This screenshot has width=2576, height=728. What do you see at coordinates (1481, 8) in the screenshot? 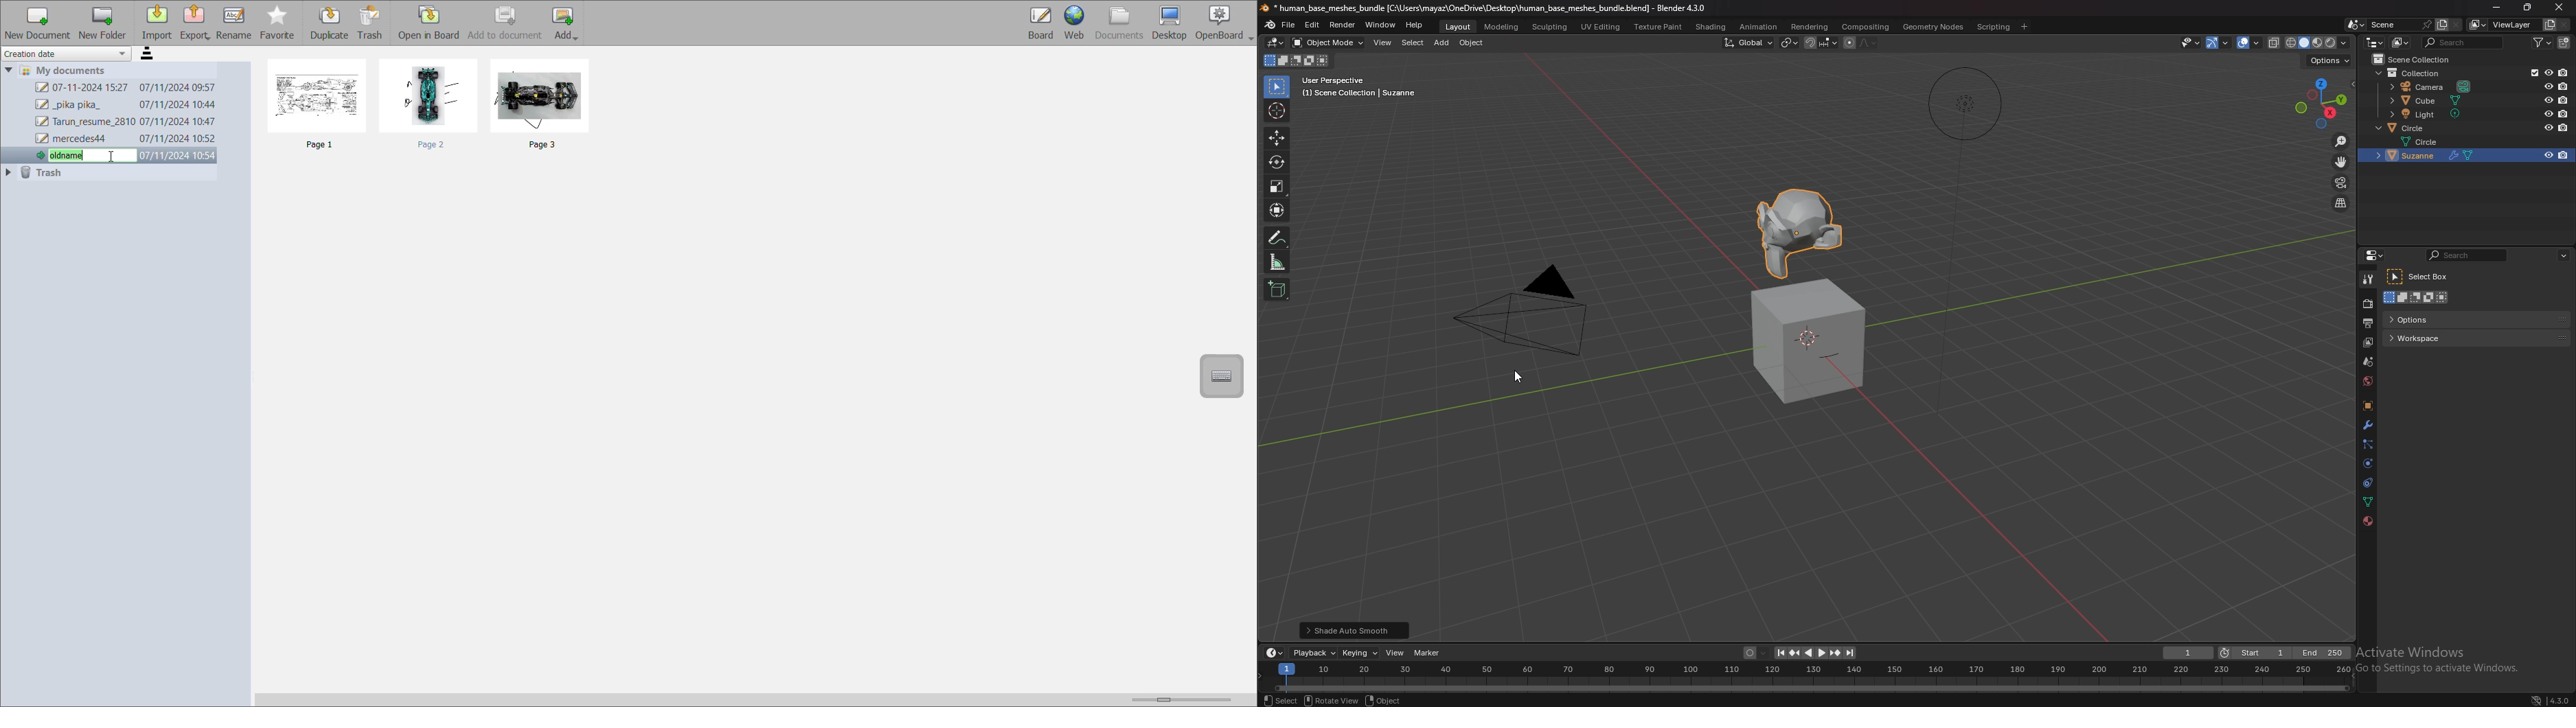
I see `title` at bounding box center [1481, 8].